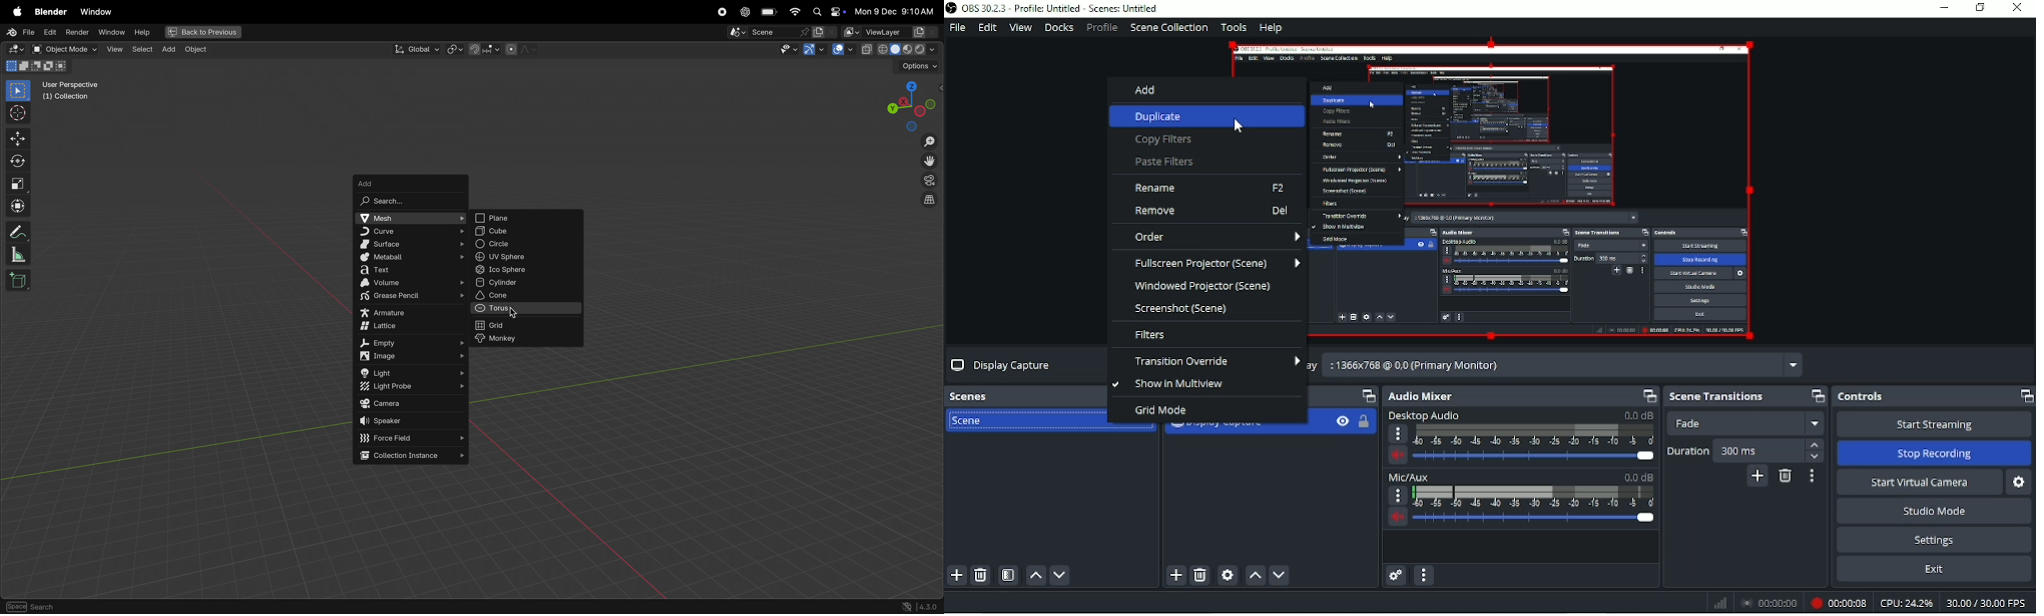 The height and width of the screenshot is (616, 2044). I want to click on Paste Filters, so click(1159, 163).